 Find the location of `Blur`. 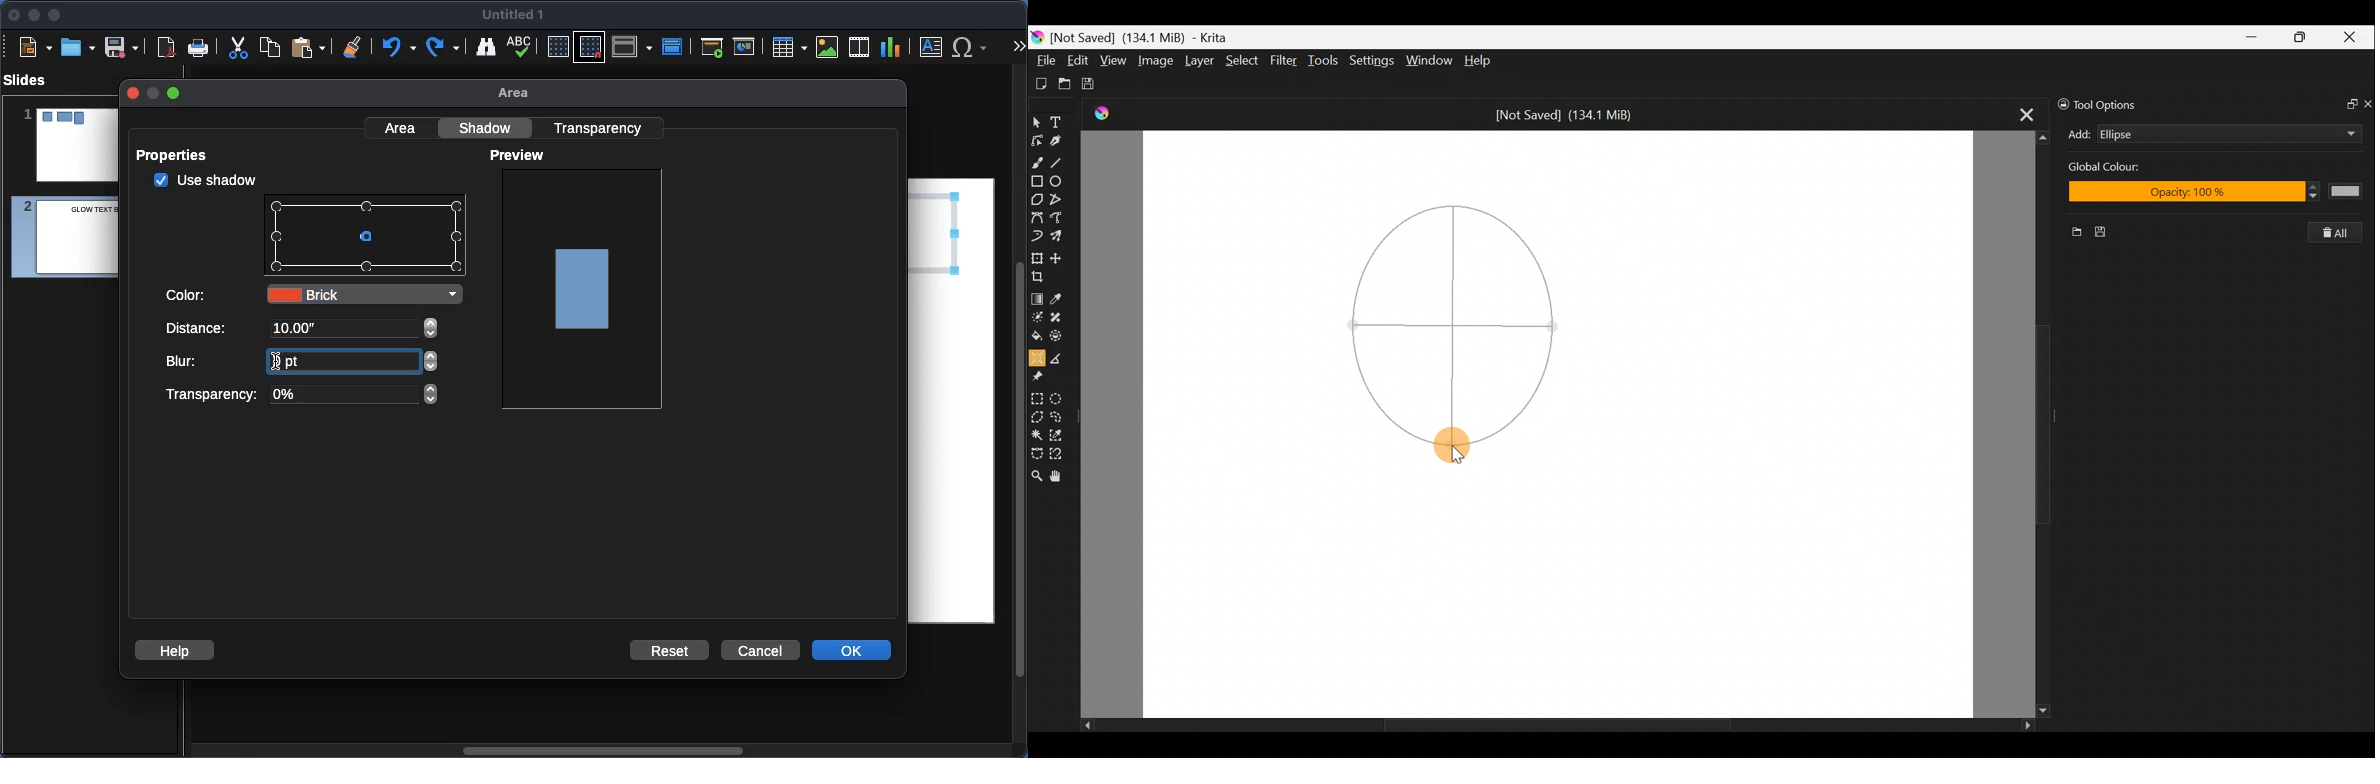

Blur is located at coordinates (303, 363).